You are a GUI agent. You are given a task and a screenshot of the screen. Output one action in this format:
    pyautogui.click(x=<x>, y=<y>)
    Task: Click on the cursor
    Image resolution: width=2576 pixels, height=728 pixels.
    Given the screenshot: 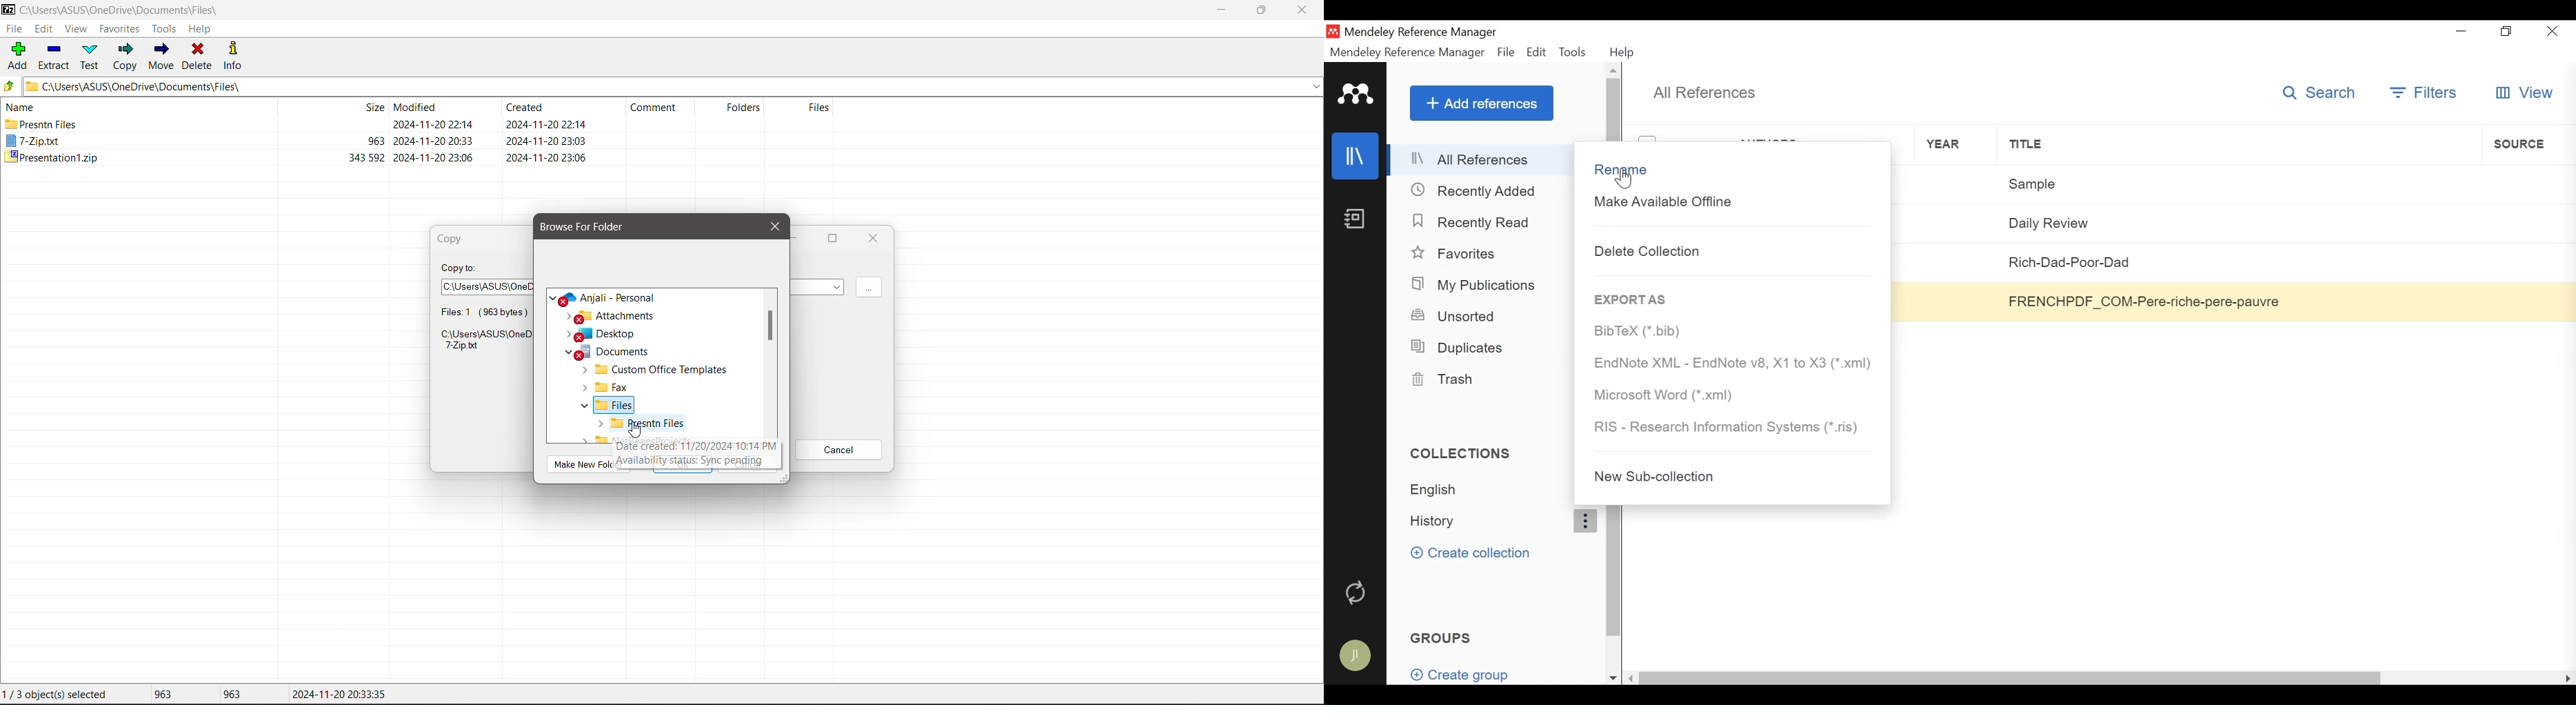 What is the action you would take?
    pyautogui.click(x=636, y=430)
    